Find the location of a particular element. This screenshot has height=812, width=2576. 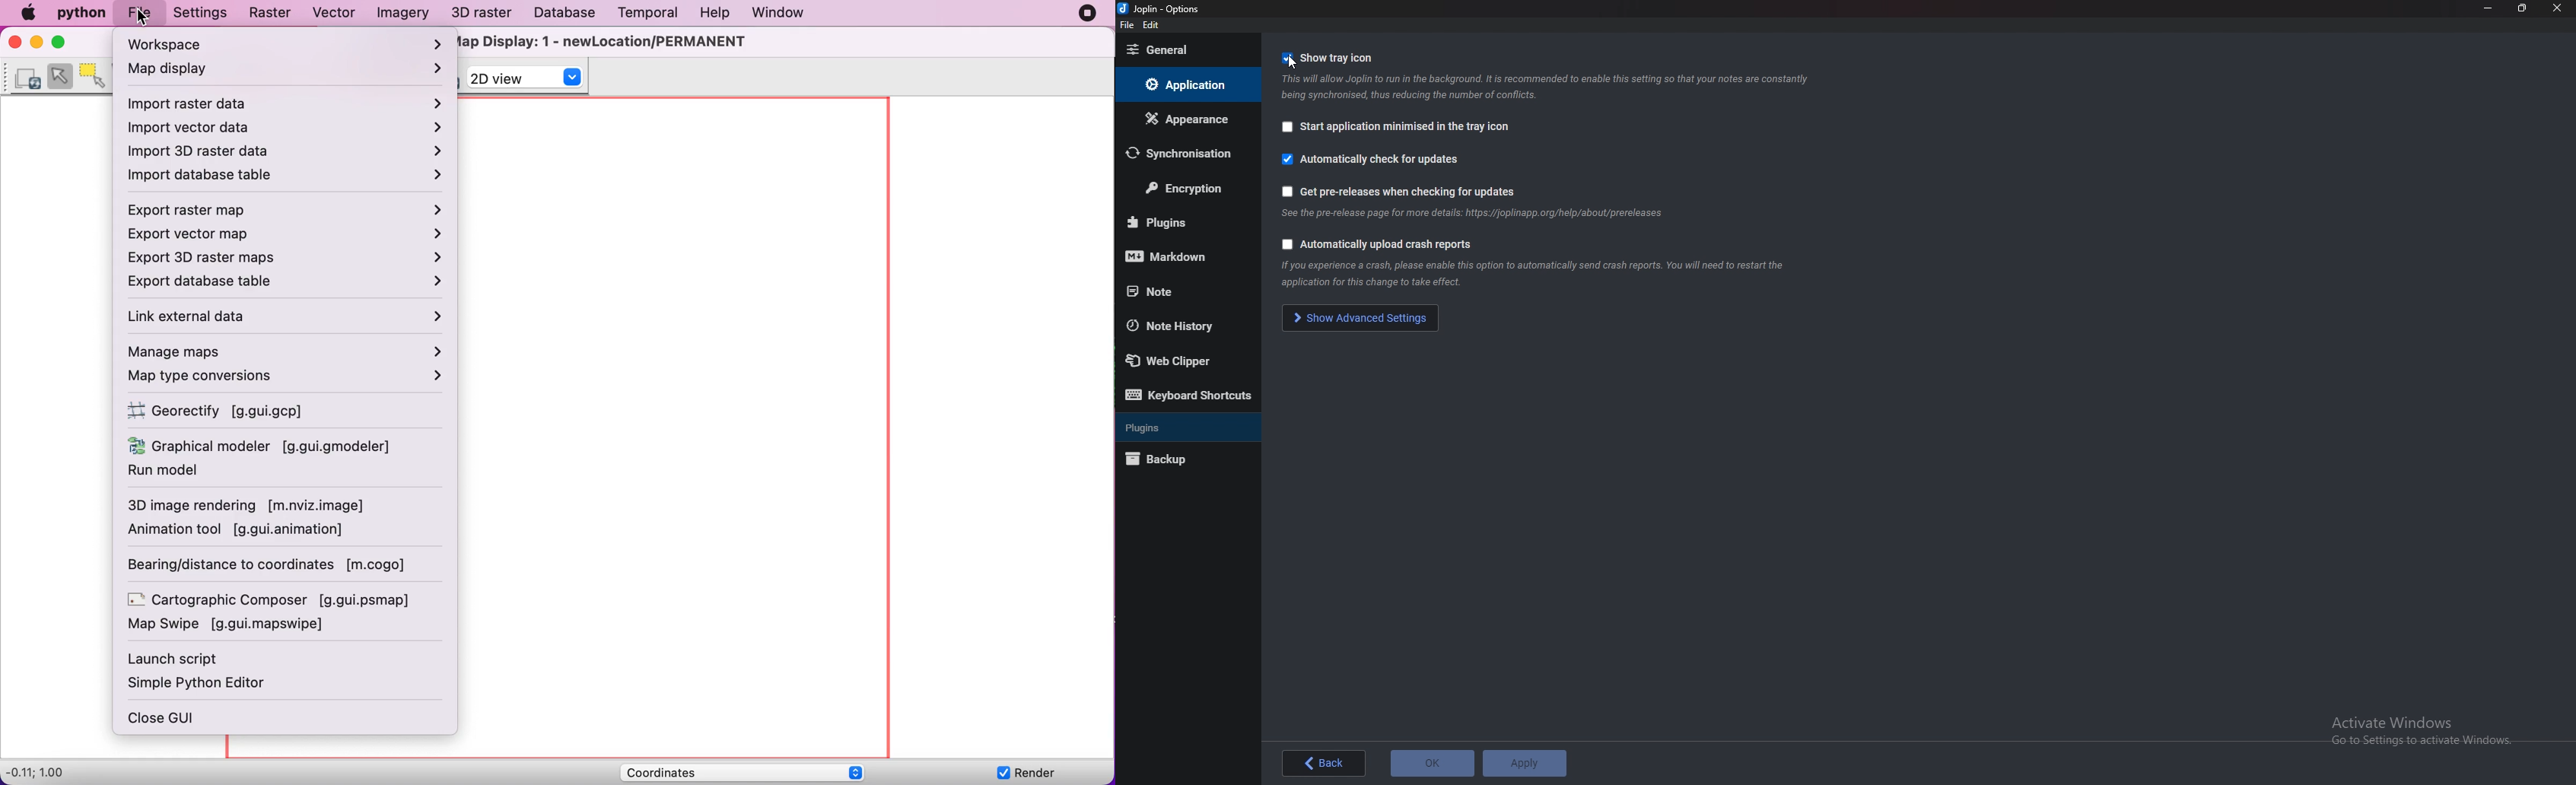

Application is located at coordinates (1186, 85).